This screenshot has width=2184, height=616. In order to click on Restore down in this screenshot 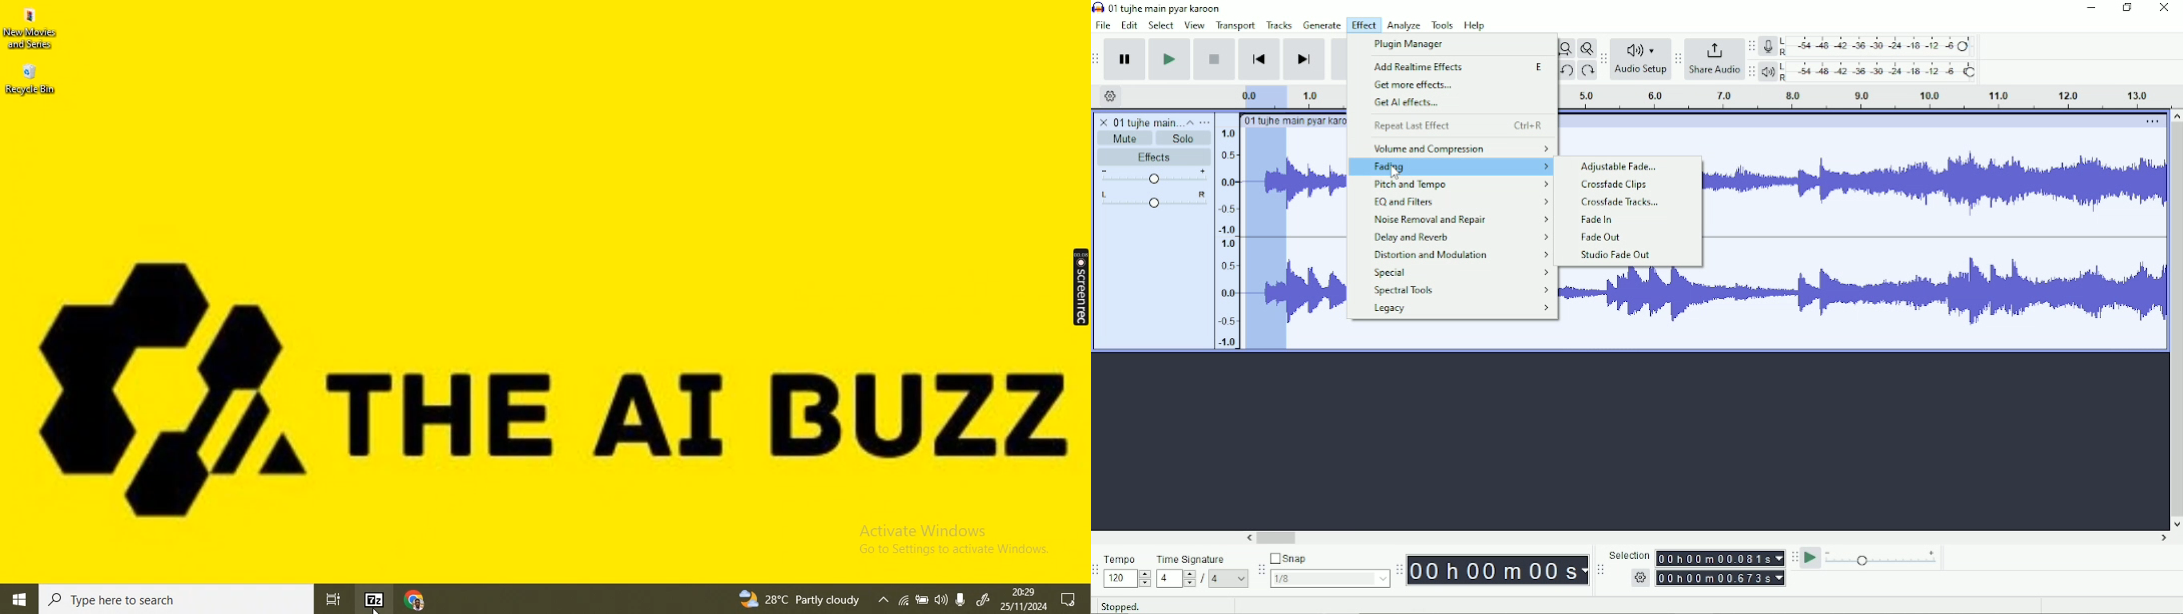, I will do `click(2128, 8)`.